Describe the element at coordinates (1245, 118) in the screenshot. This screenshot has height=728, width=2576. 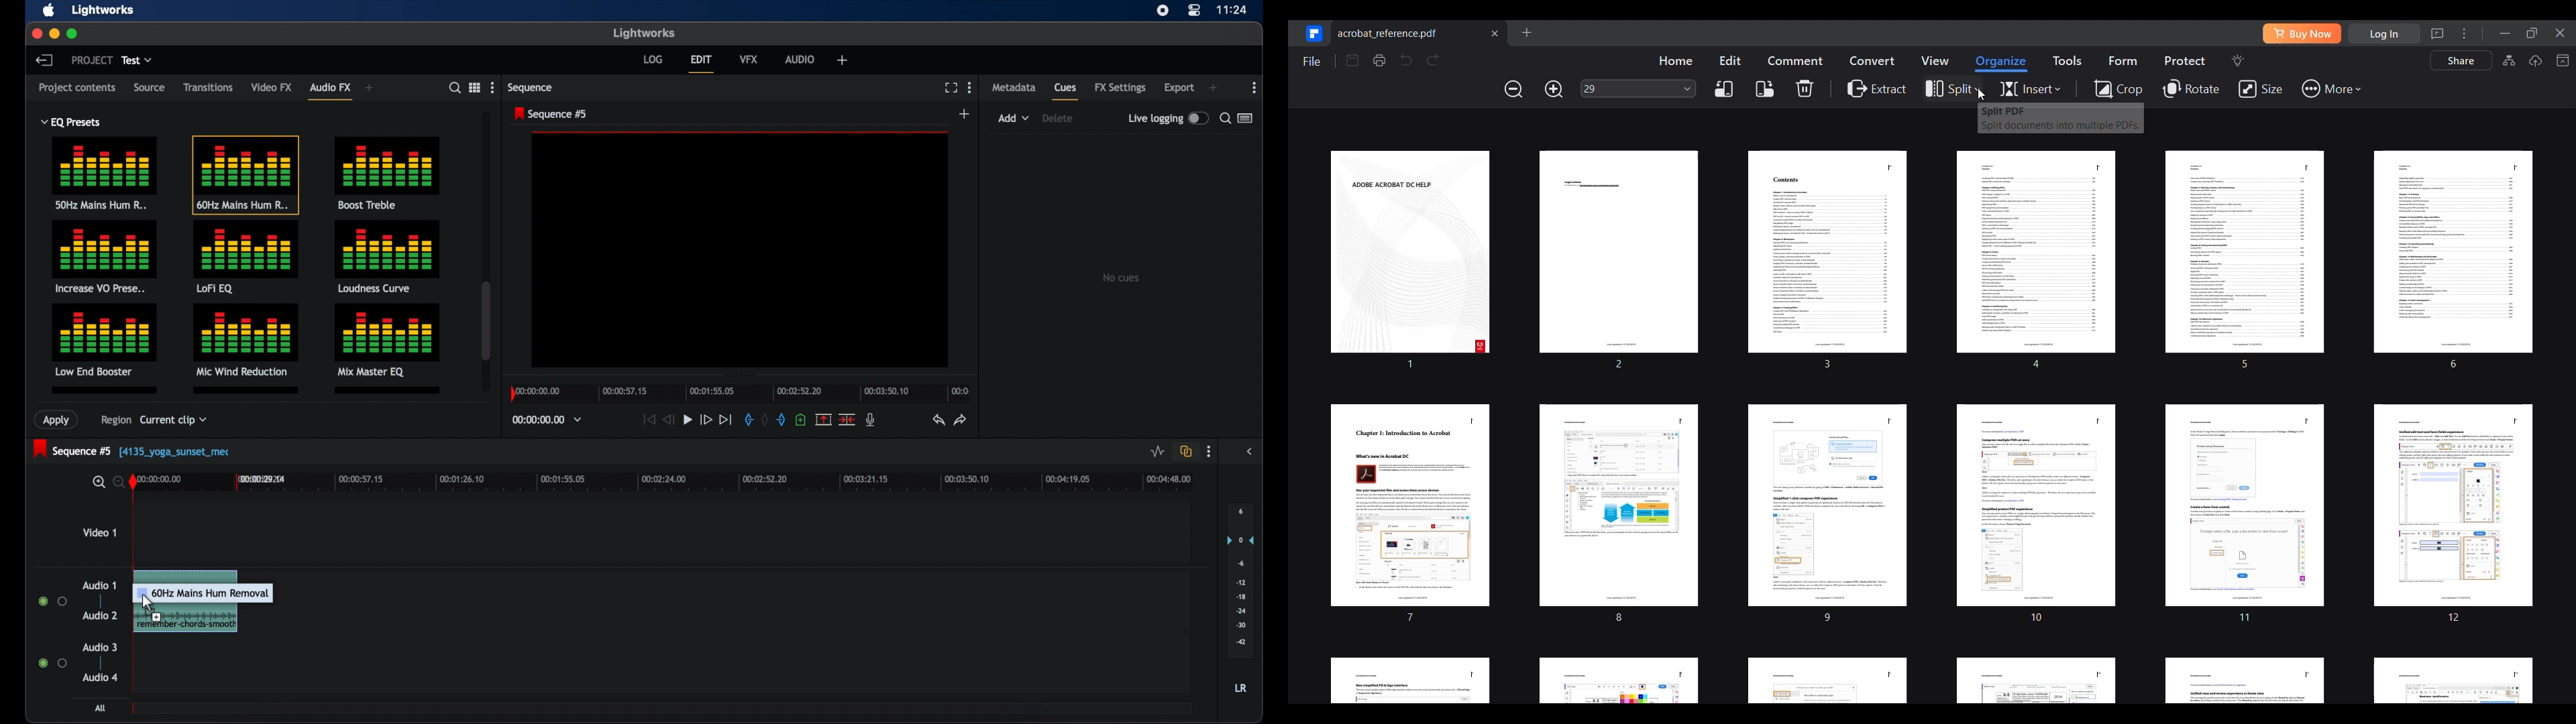
I see `toggle list  or logger view` at that location.